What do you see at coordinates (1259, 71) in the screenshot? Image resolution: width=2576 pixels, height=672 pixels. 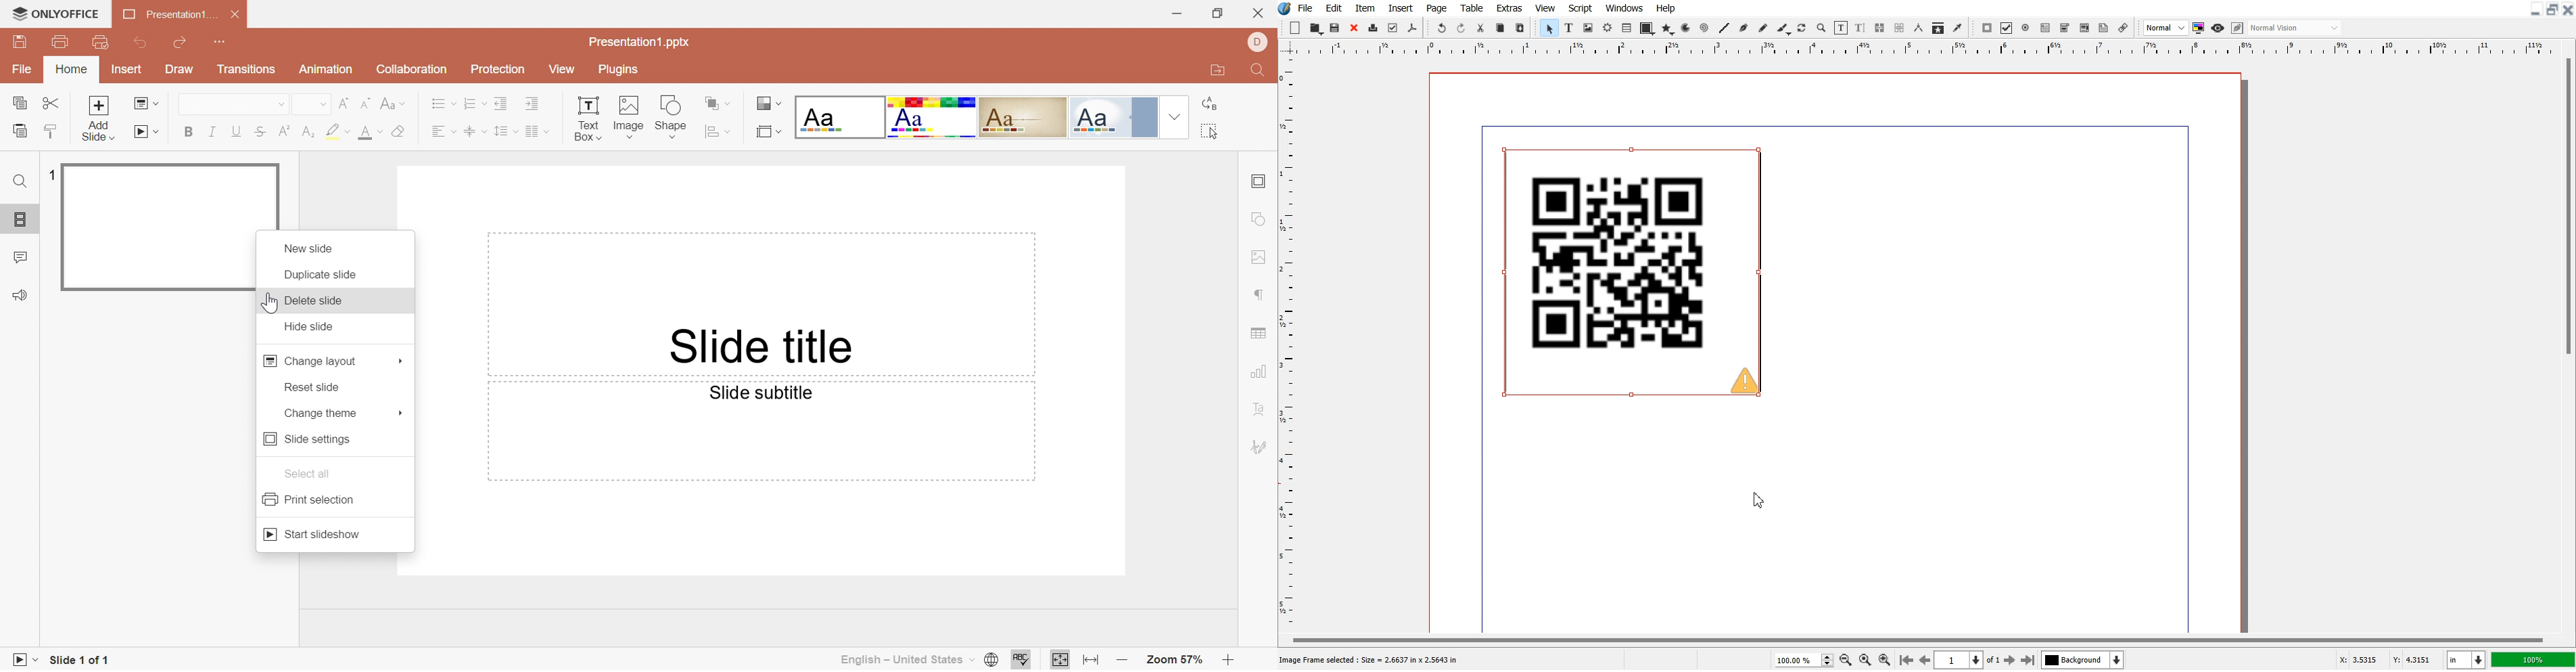 I see `Find` at bounding box center [1259, 71].